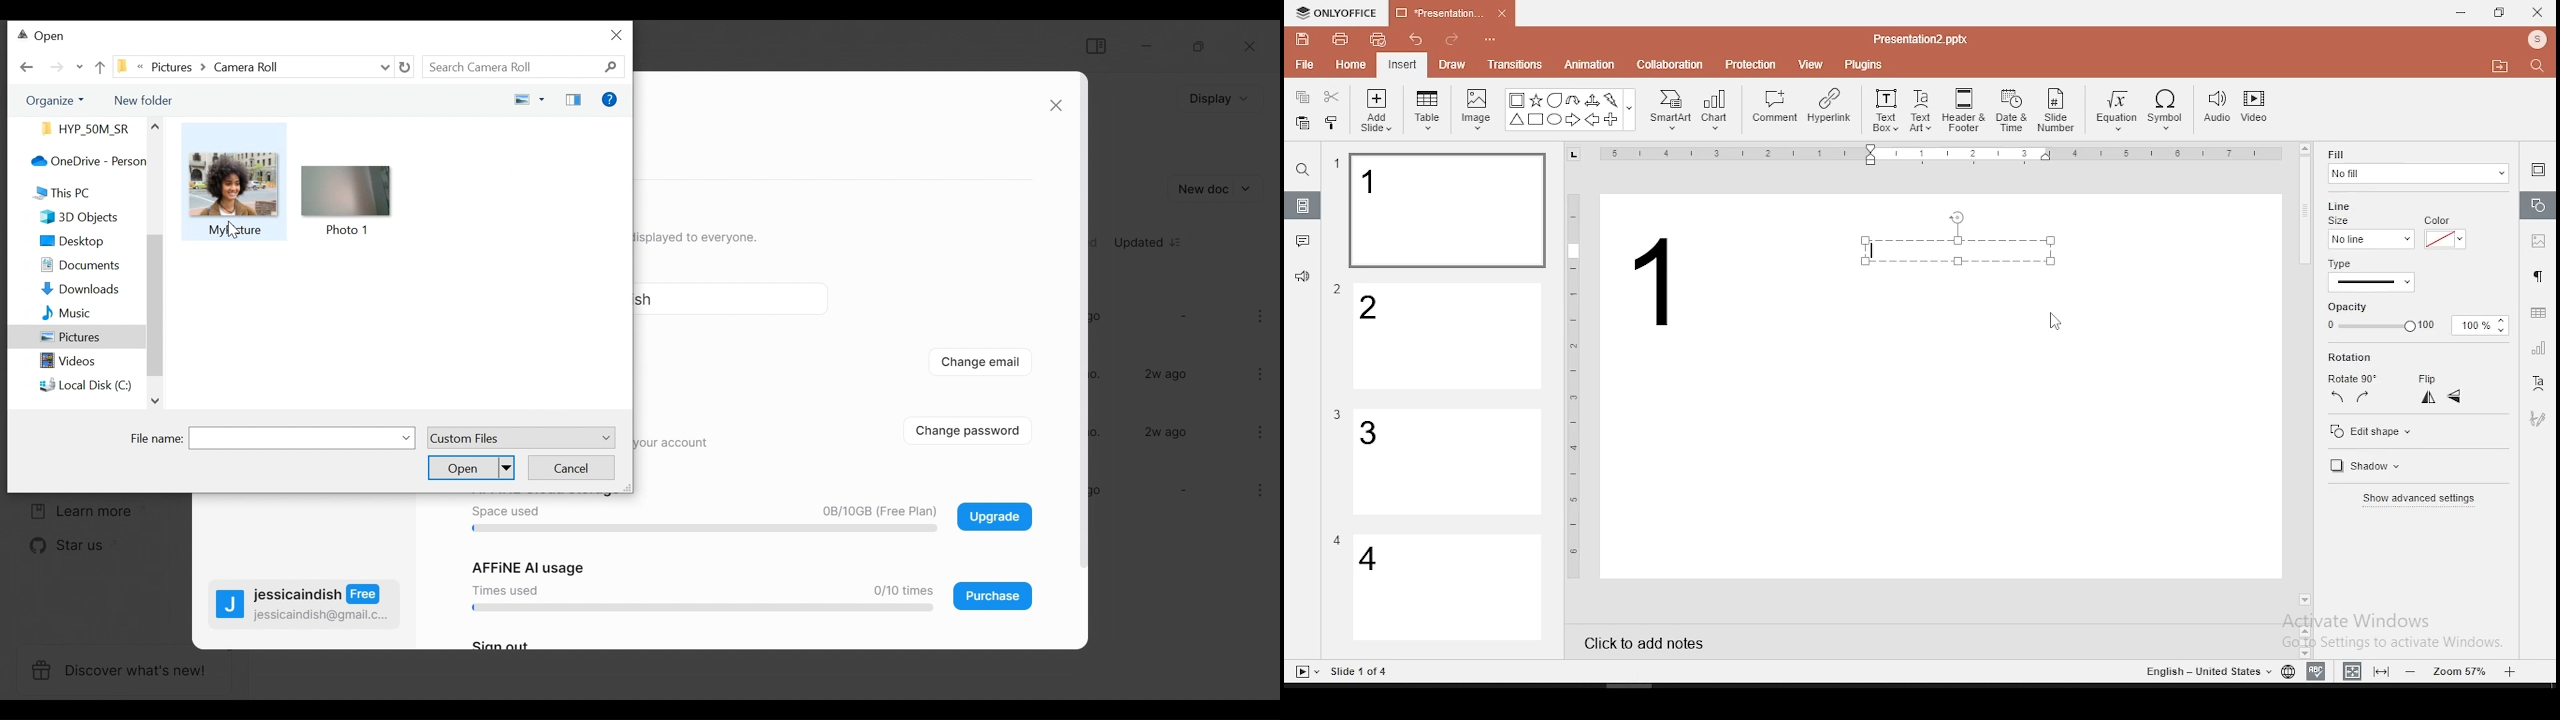  Describe the element at coordinates (322, 615) in the screenshot. I see `jessicaindish@gmail.c...` at that location.